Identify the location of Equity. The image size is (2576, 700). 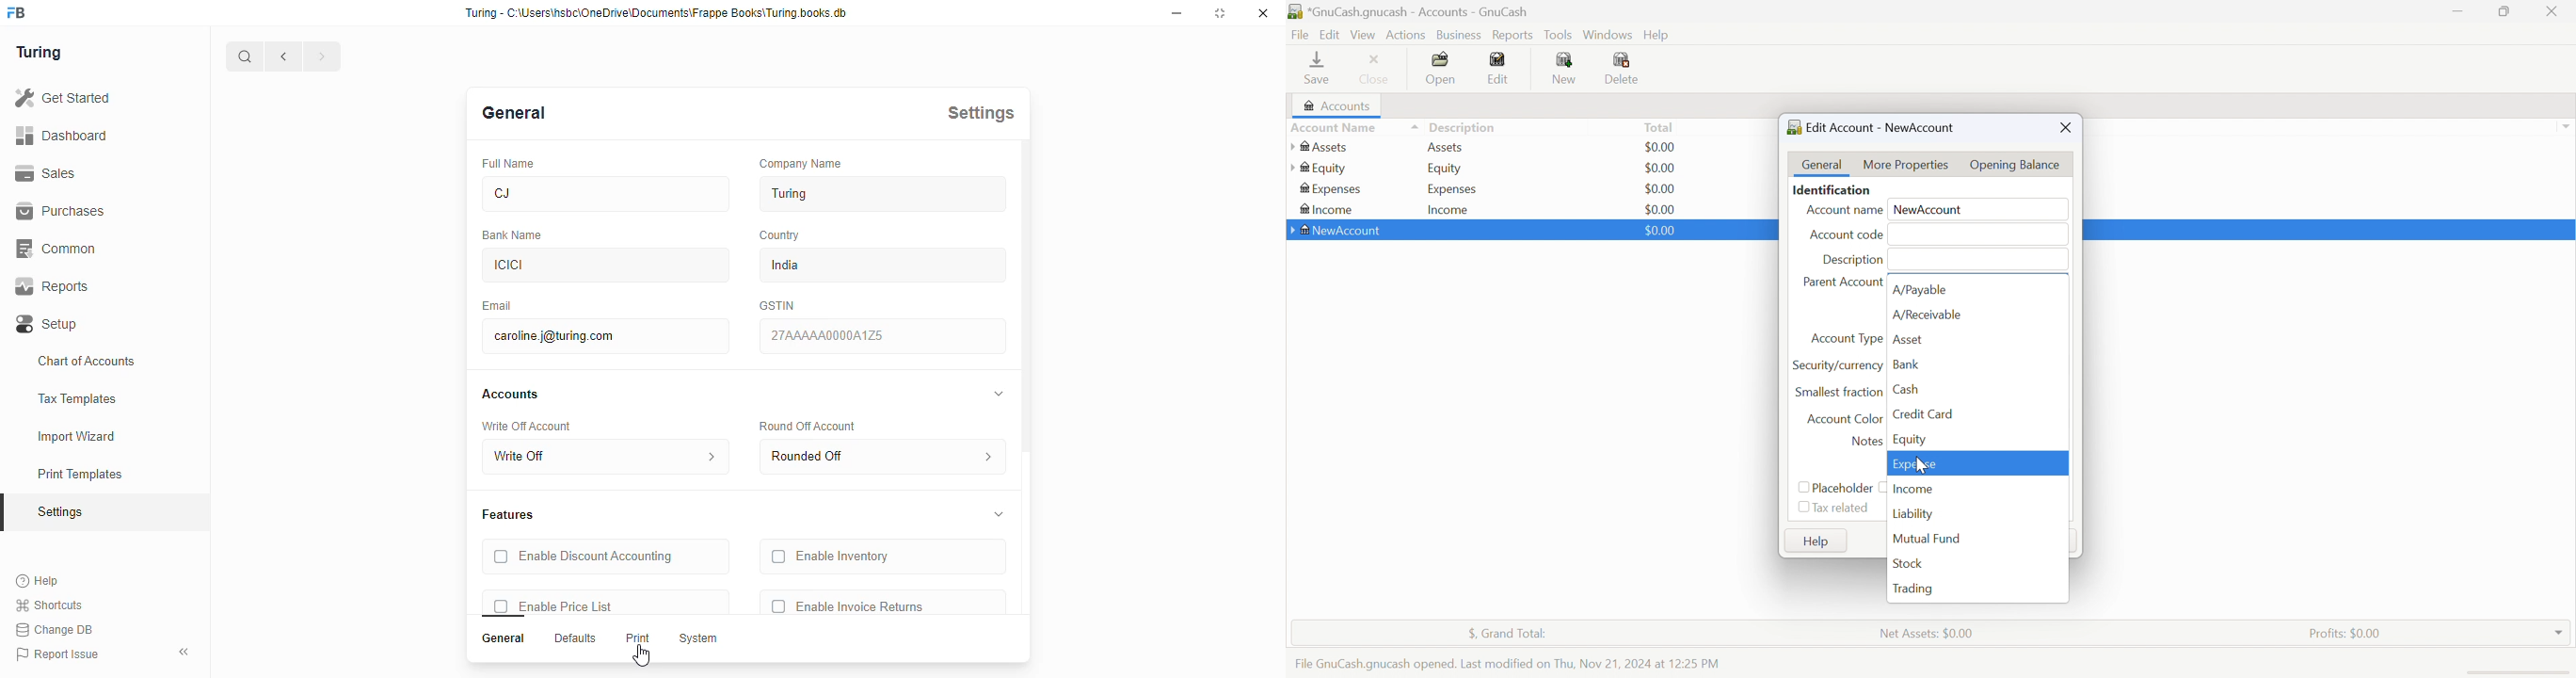
(1913, 440).